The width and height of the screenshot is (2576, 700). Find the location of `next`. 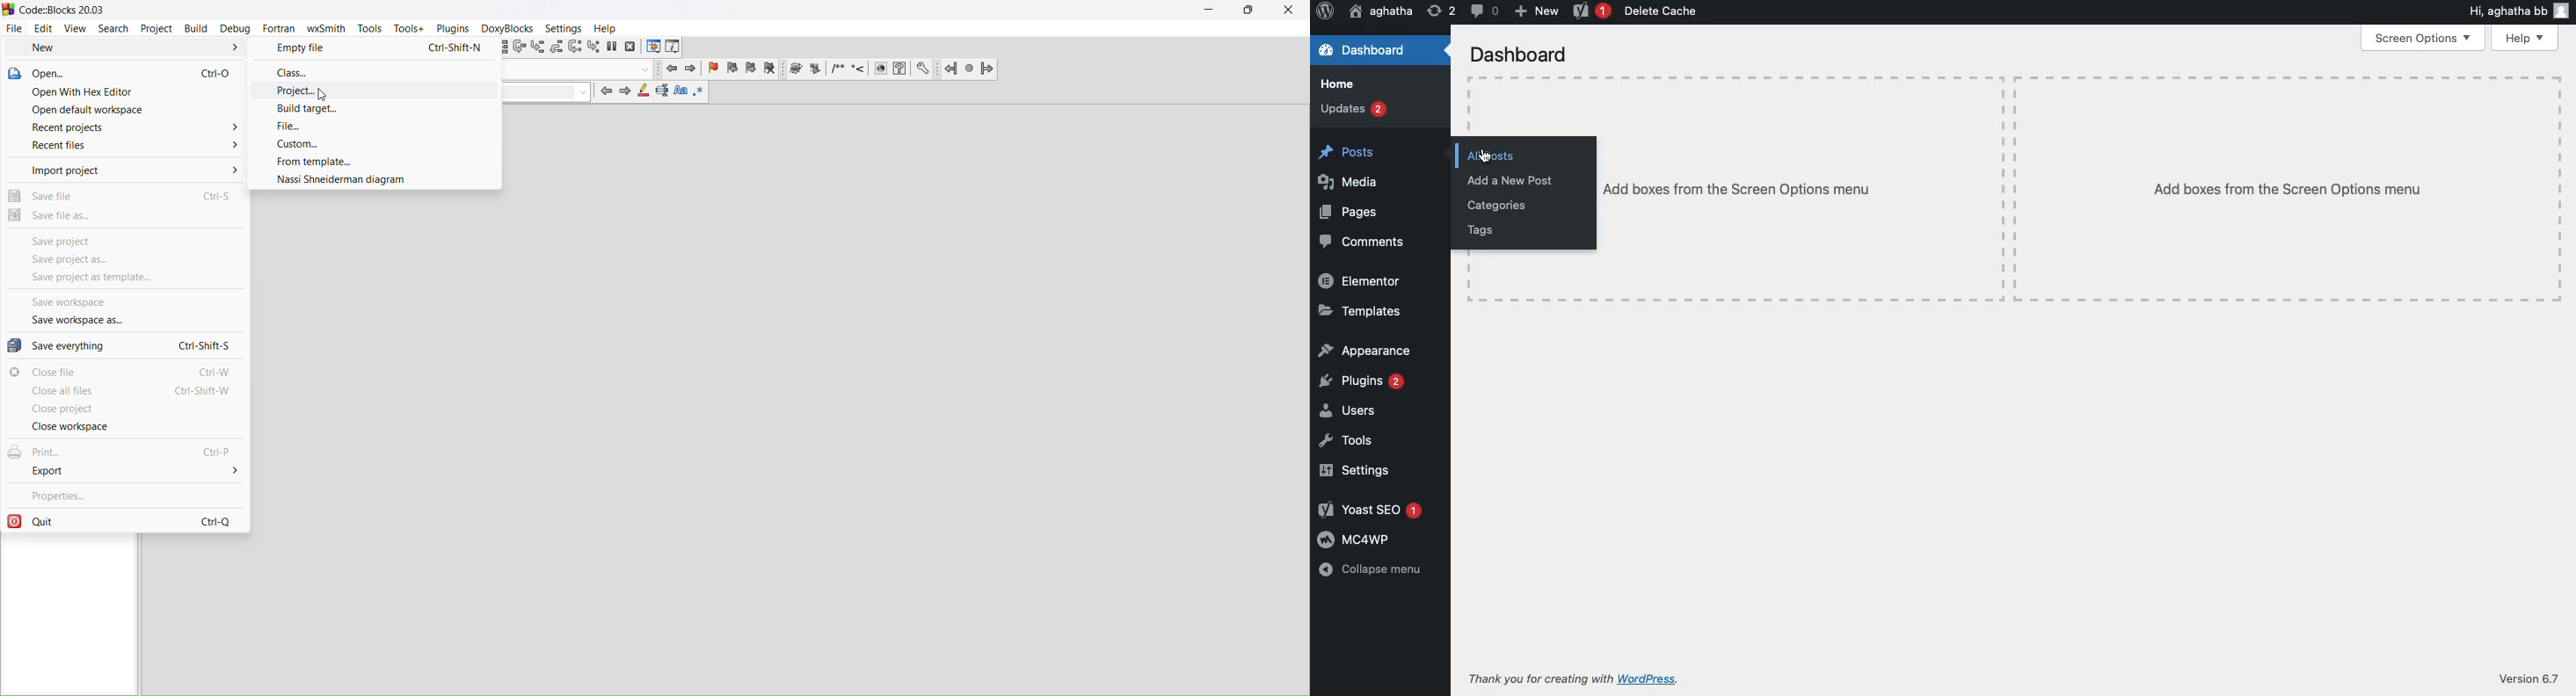

next is located at coordinates (629, 93).